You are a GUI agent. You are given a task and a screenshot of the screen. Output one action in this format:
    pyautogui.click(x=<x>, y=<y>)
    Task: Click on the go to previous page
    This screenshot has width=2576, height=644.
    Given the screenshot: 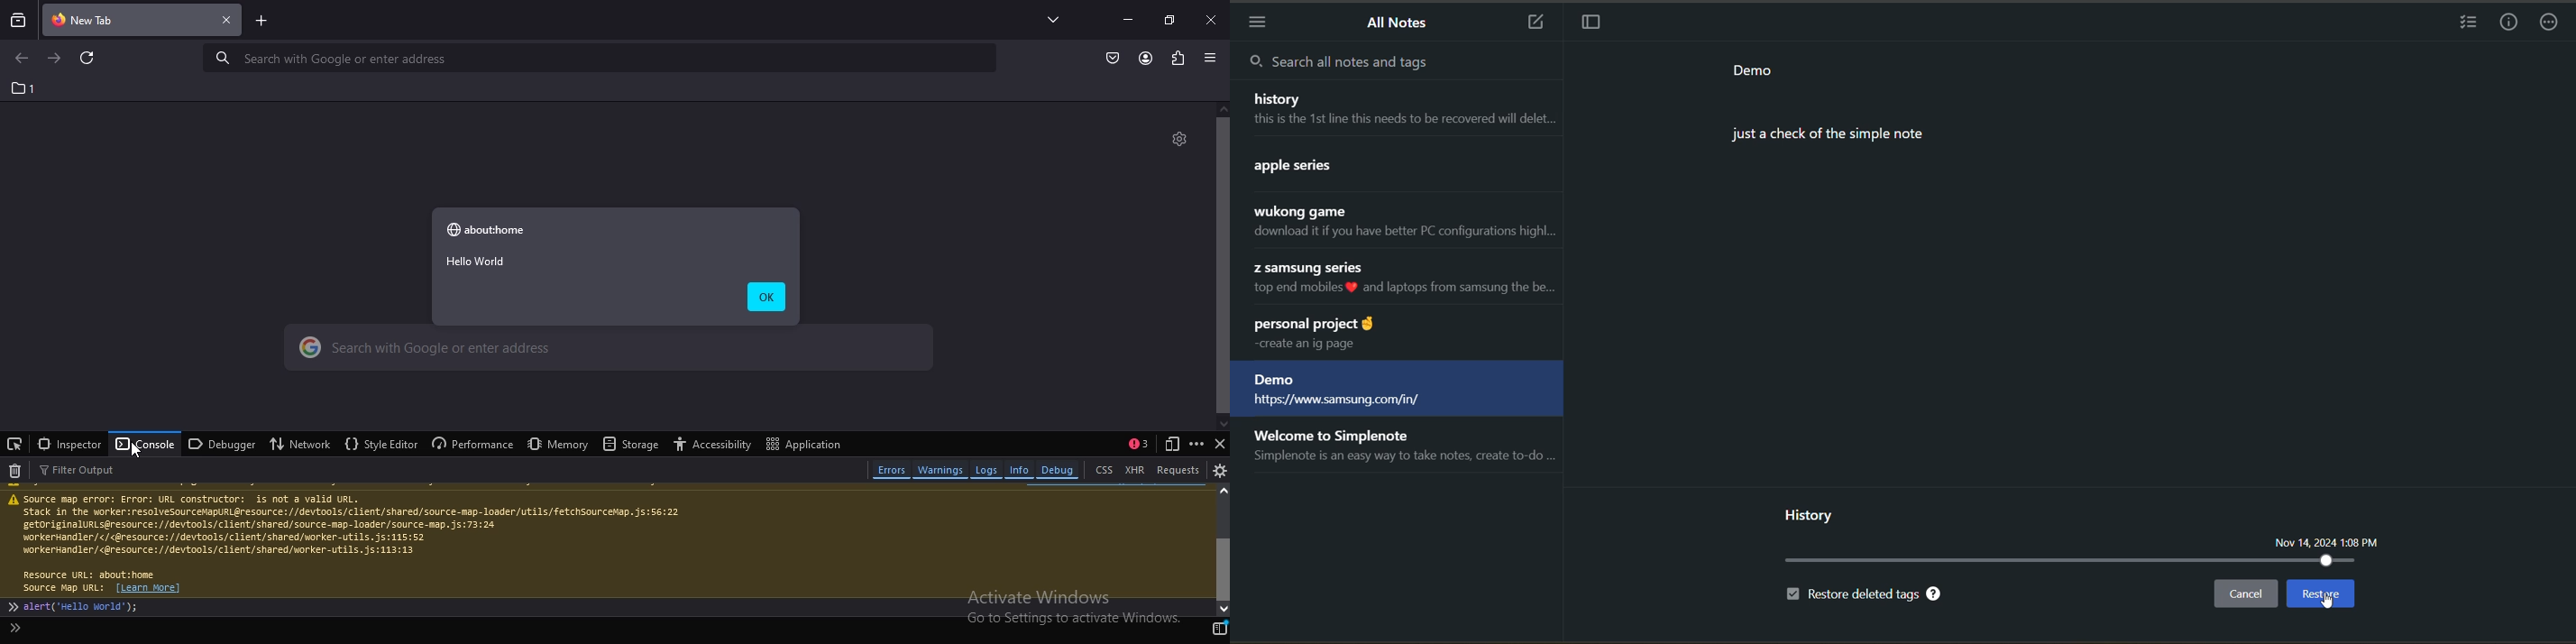 What is the action you would take?
    pyautogui.click(x=19, y=60)
    